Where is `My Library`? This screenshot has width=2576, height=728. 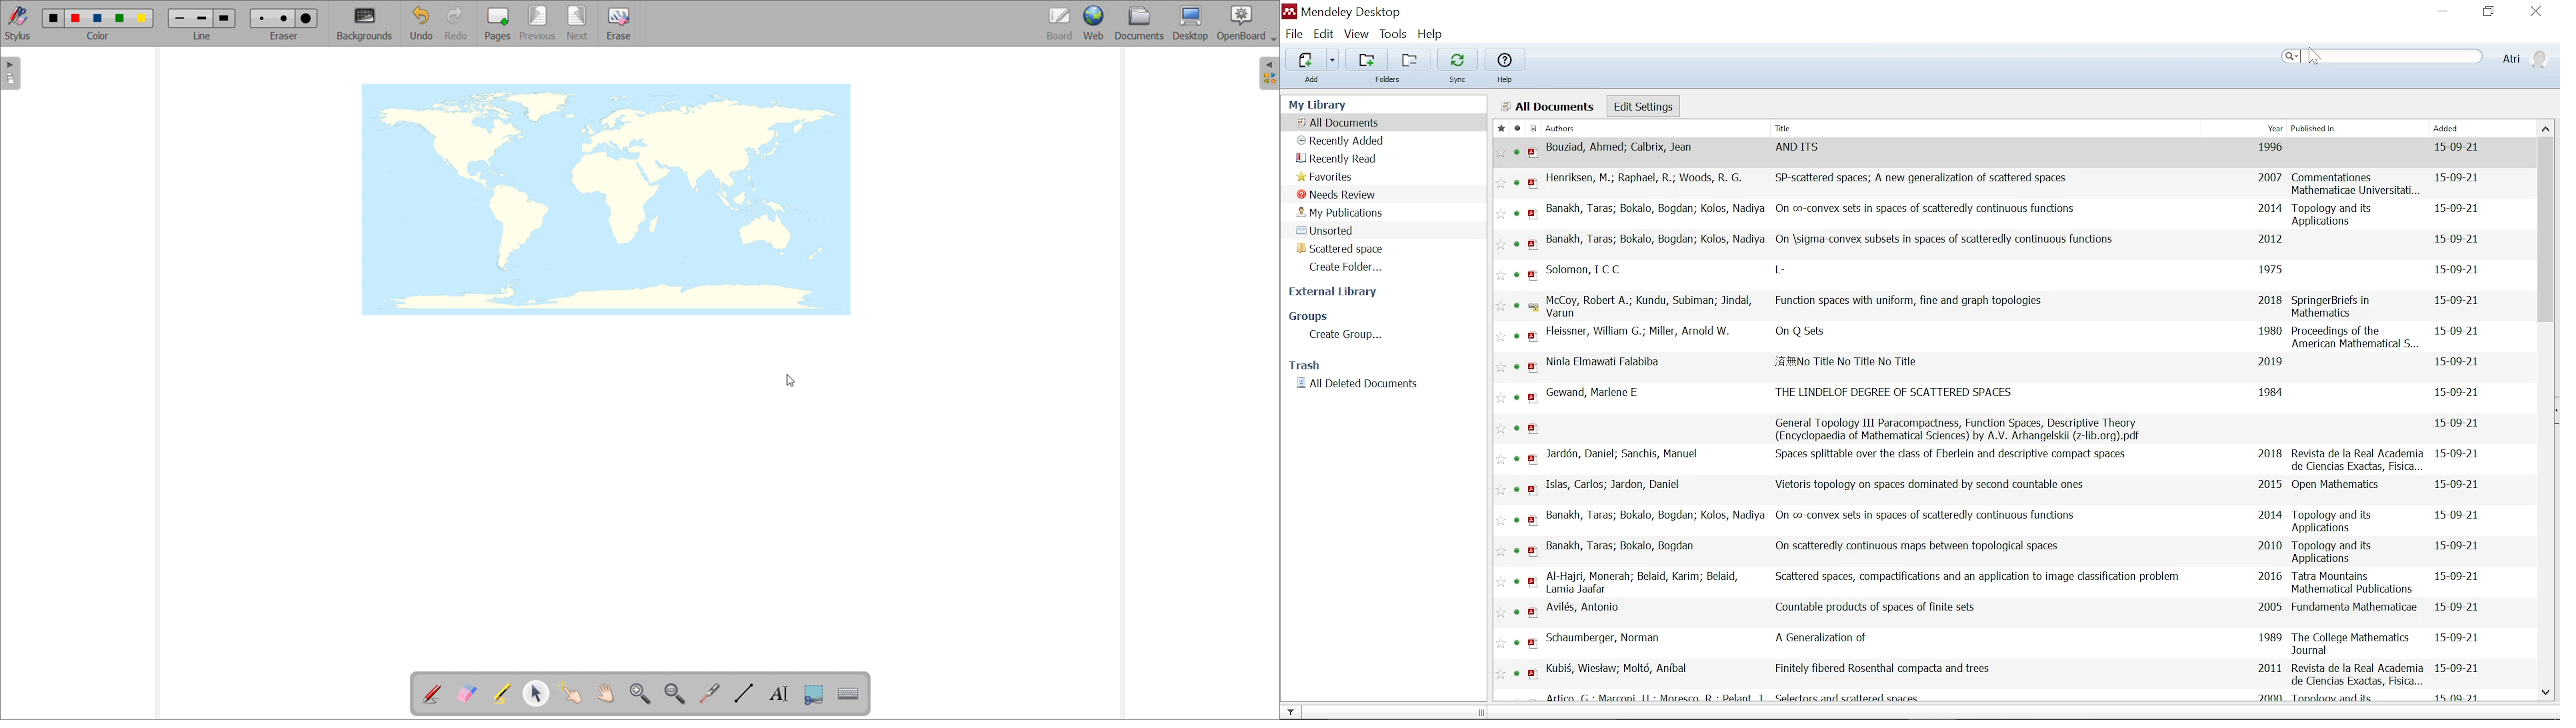
My Library is located at coordinates (1368, 105).